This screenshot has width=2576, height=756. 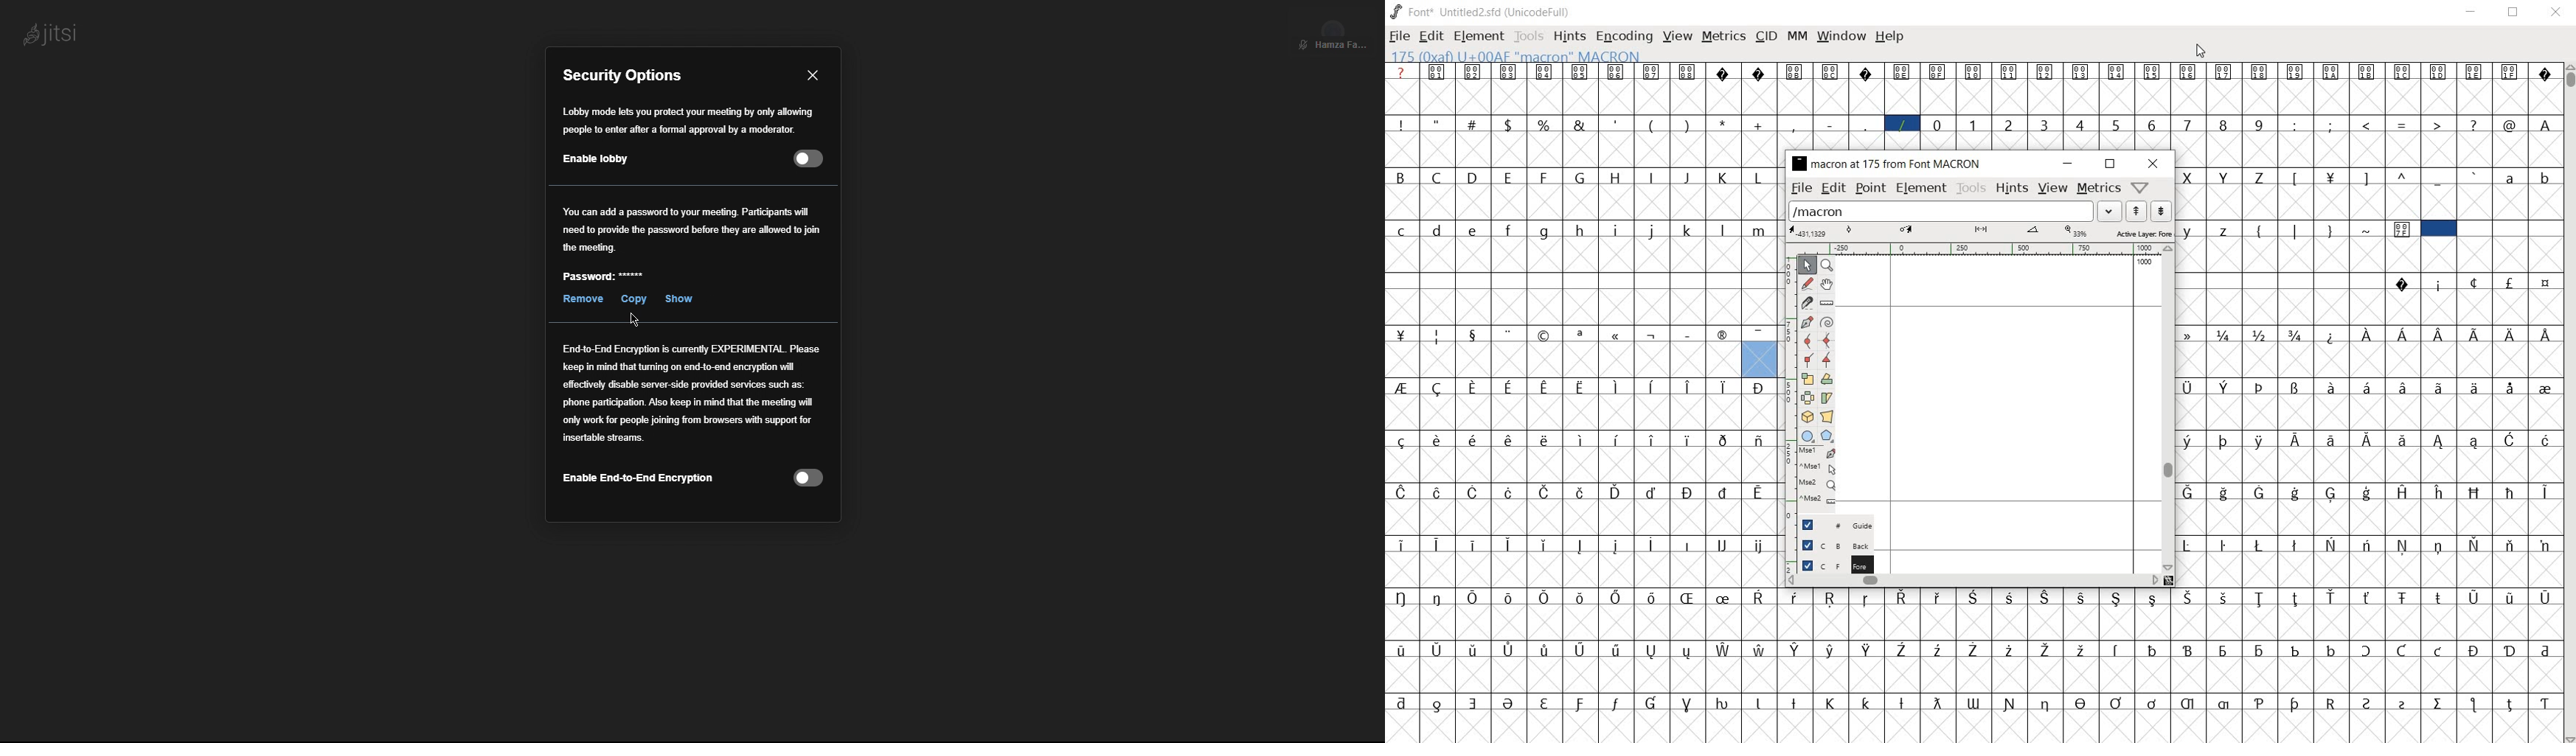 I want to click on H, so click(x=1619, y=177).